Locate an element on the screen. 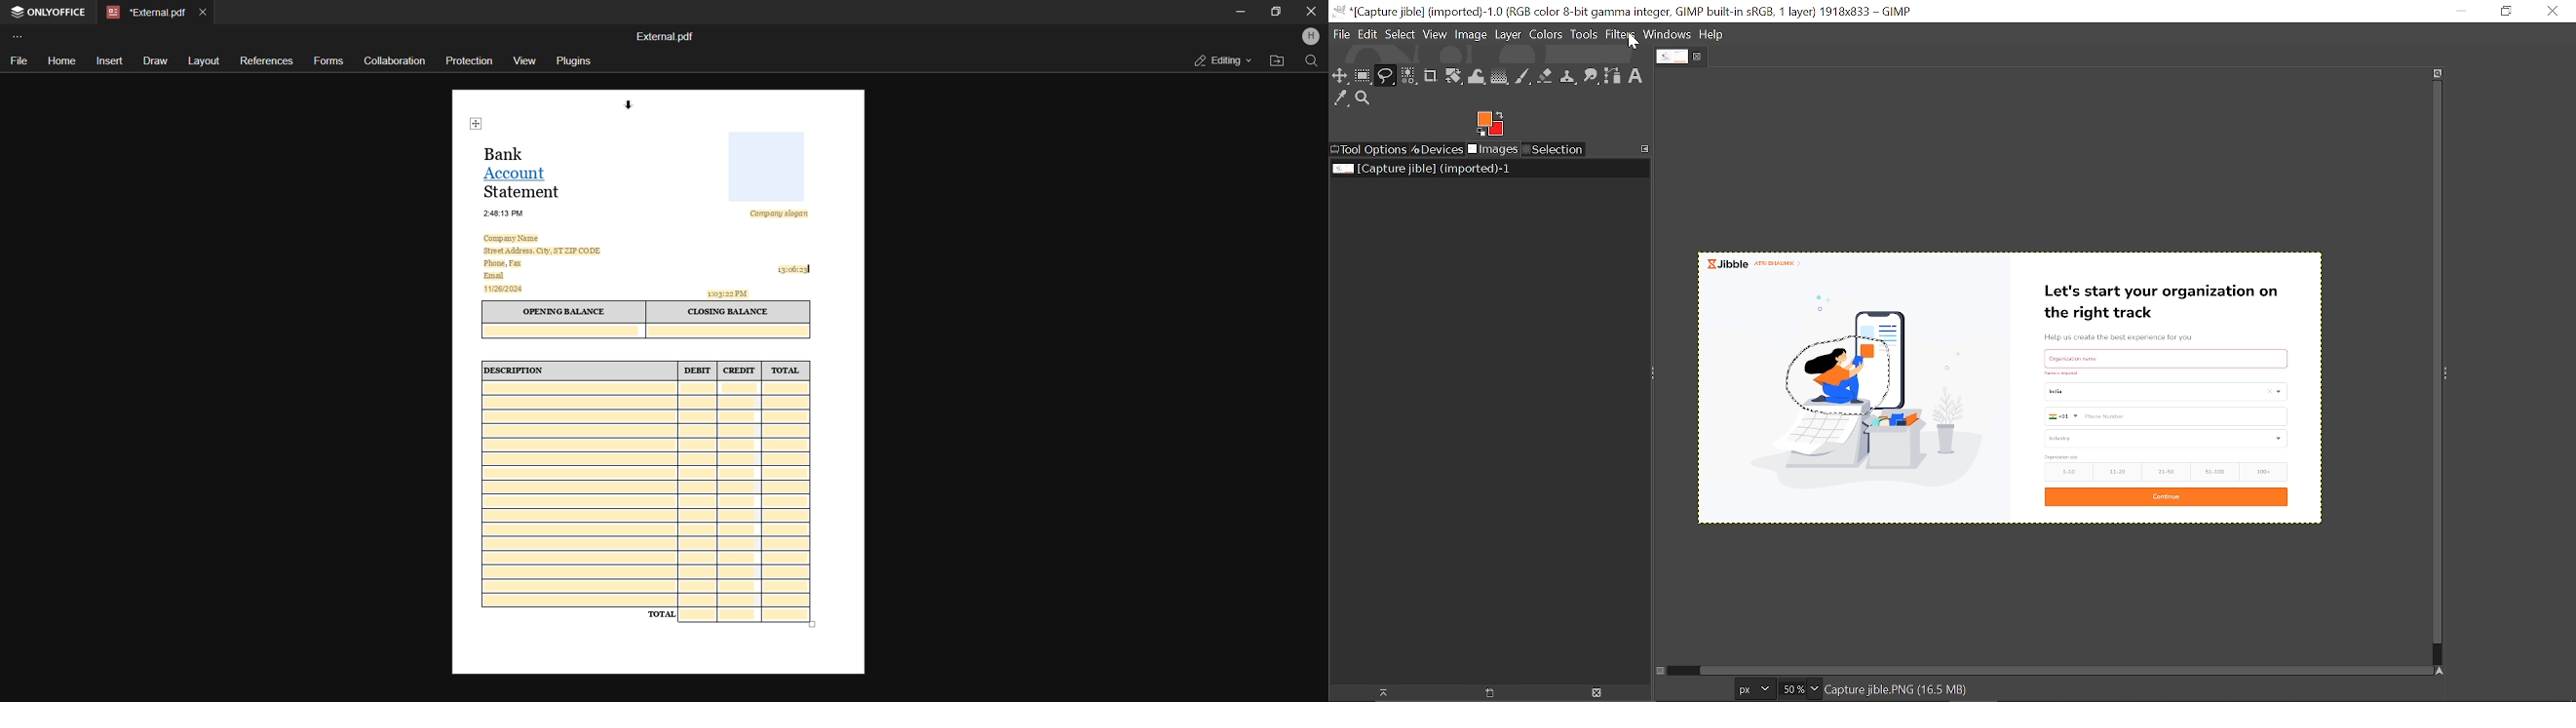 The image size is (2576, 728). Smudge tool is located at coordinates (1592, 77).